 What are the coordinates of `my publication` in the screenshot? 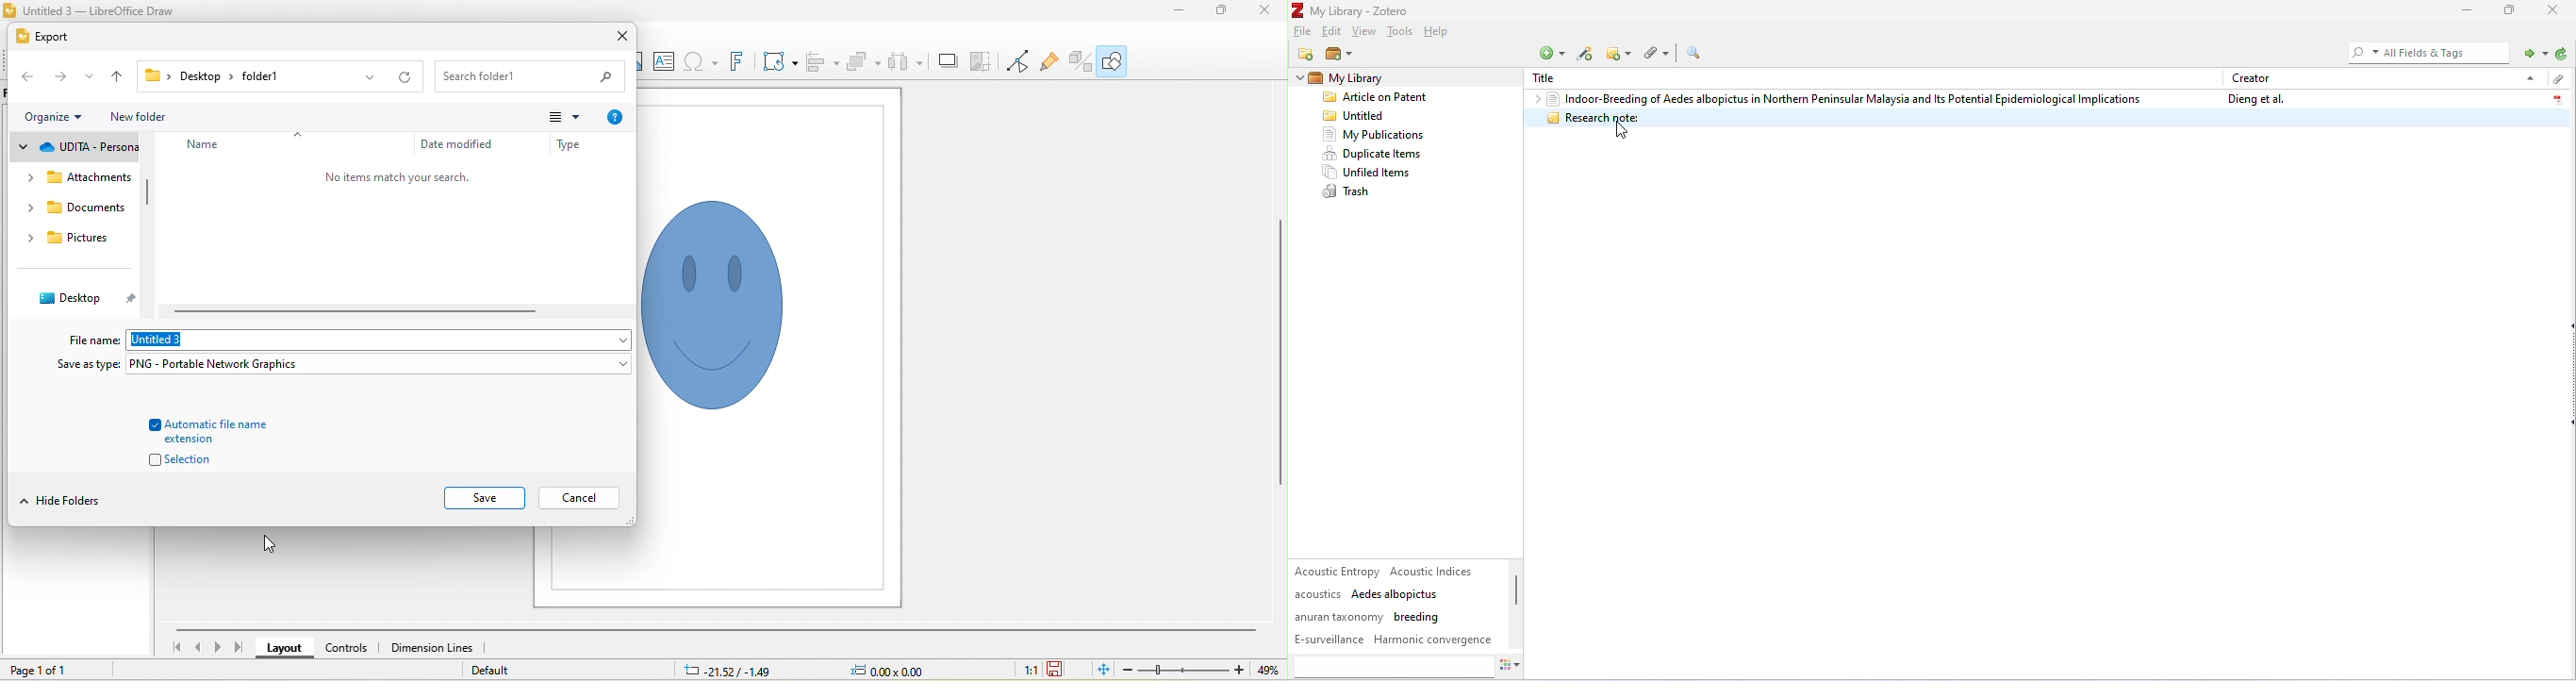 It's located at (1373, 135).